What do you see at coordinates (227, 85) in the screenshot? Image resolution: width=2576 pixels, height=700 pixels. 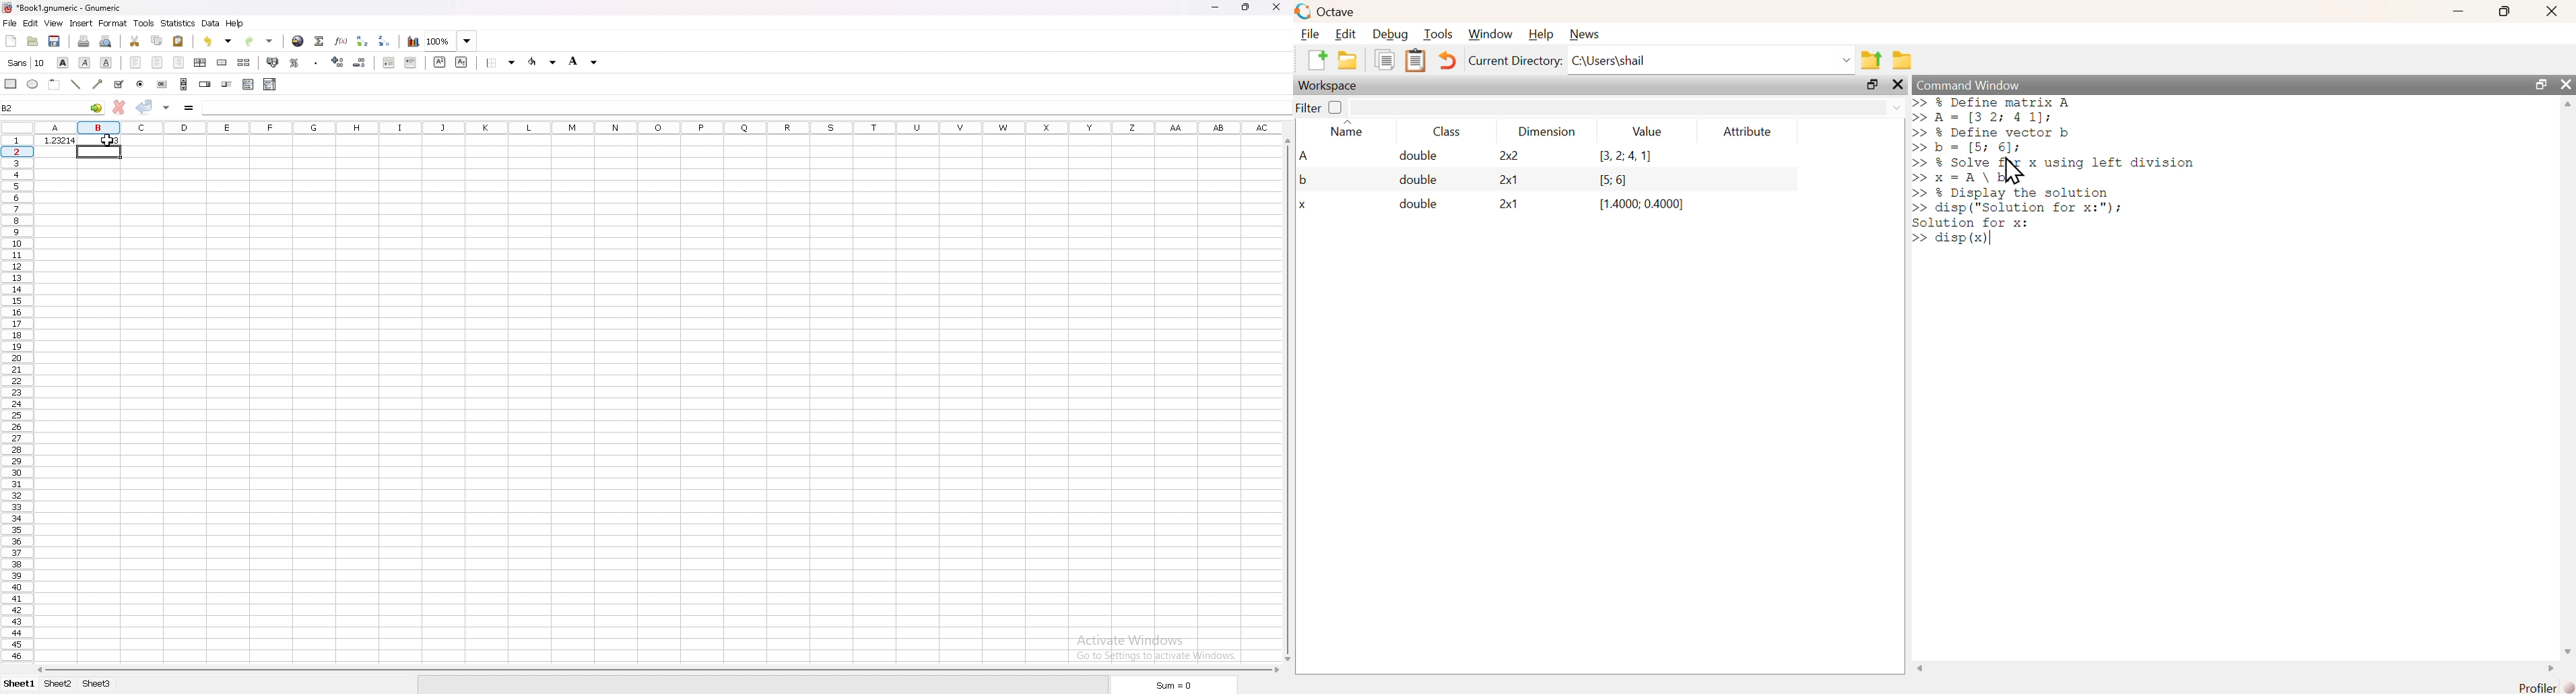 I see `slider` at bounding box center [227, 85].